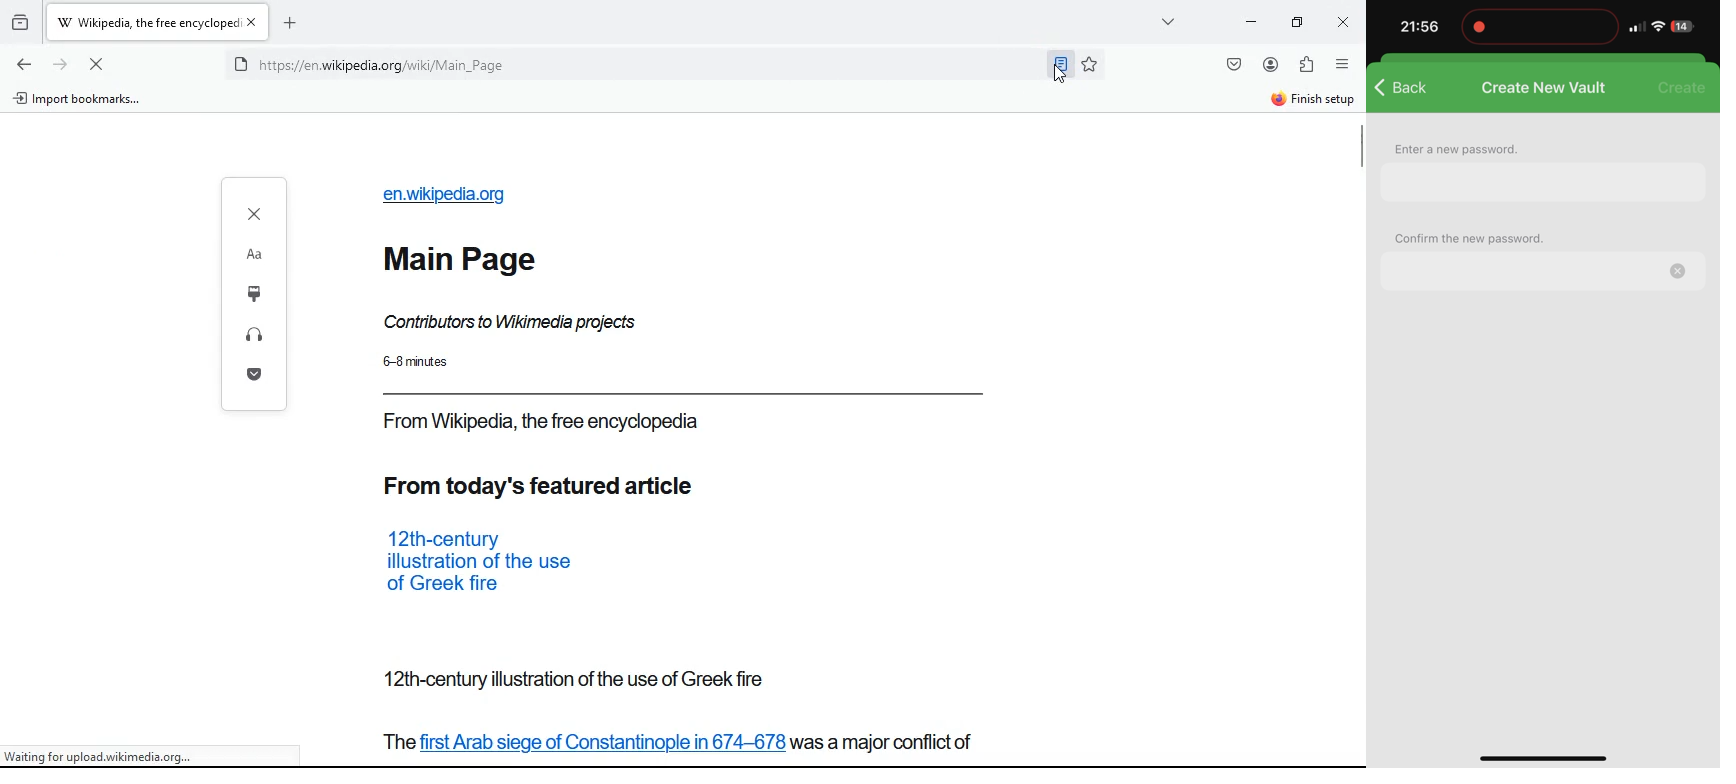 The height and width of the screenshot is (784, 1736). I want to click on from today featured action, so click(690, 741).